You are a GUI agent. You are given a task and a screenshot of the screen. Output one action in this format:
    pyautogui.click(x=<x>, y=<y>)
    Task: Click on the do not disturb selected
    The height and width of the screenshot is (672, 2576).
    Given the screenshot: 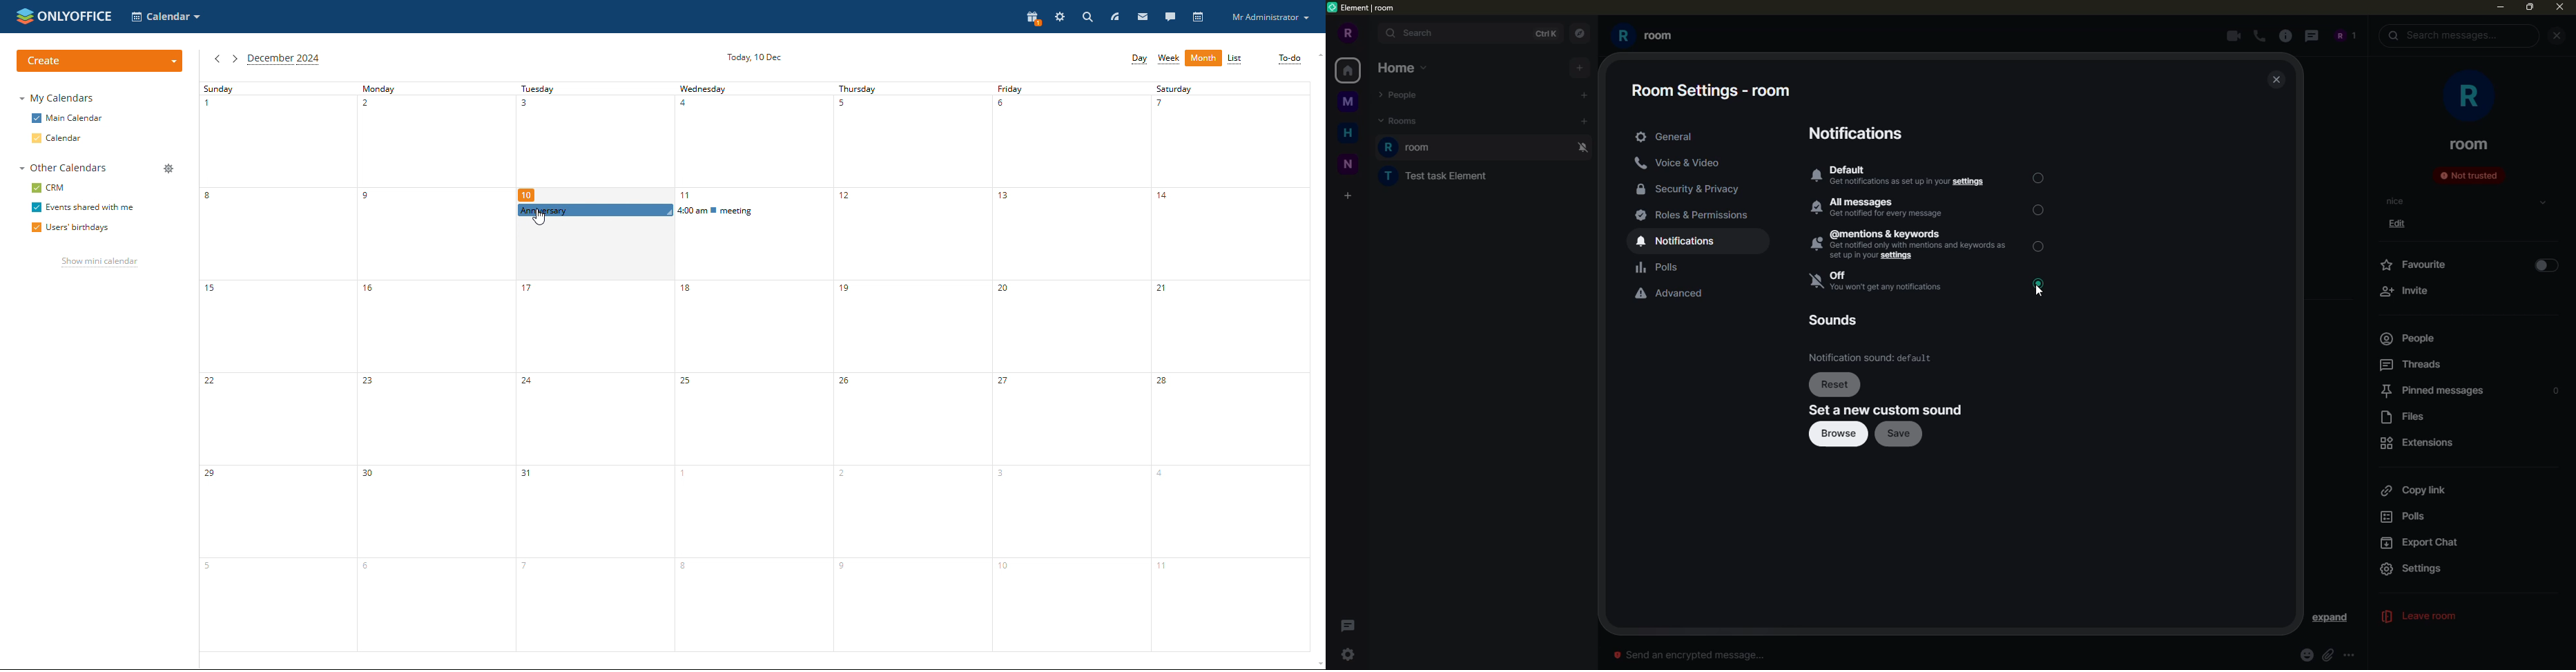 What is the action you would take?
    pyautogui.click(x=2044, y=287)
    